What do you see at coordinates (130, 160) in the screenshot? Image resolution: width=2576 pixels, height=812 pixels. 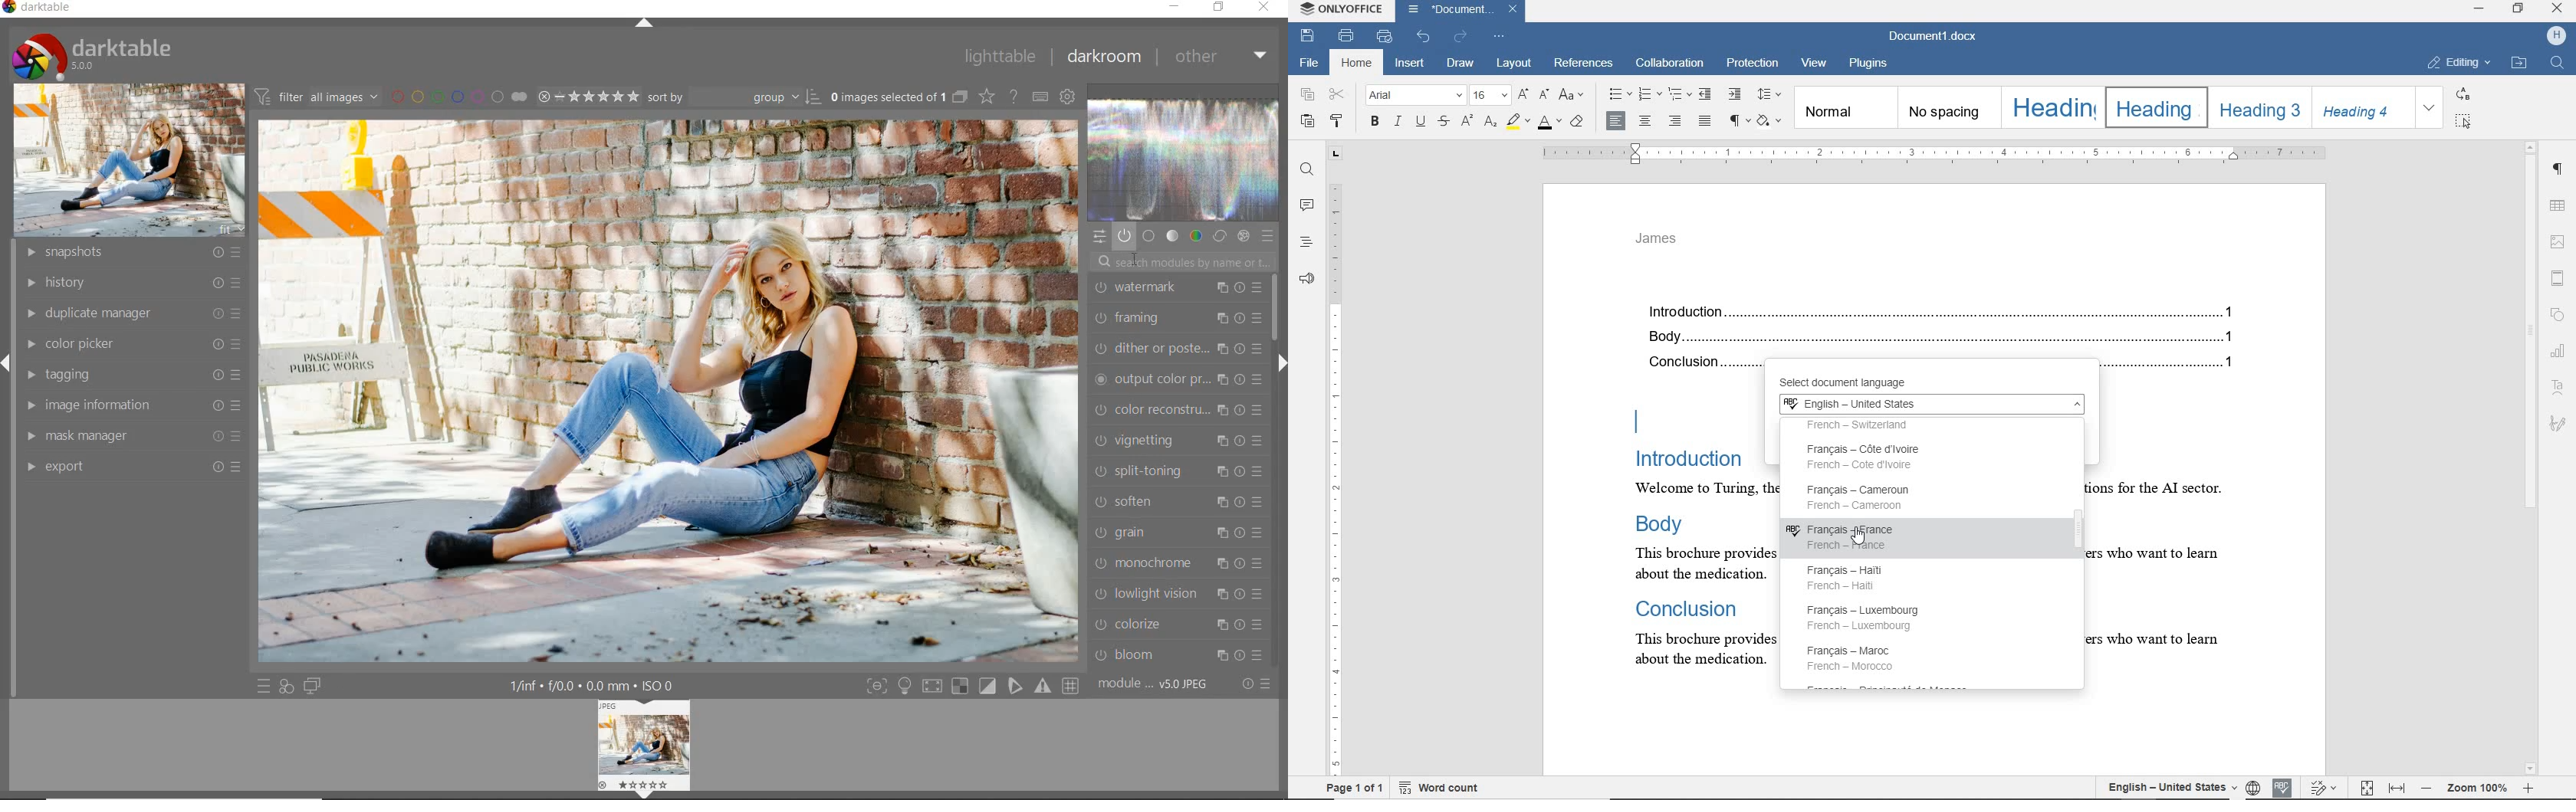 I see `image` at bounding box center [130, 160].